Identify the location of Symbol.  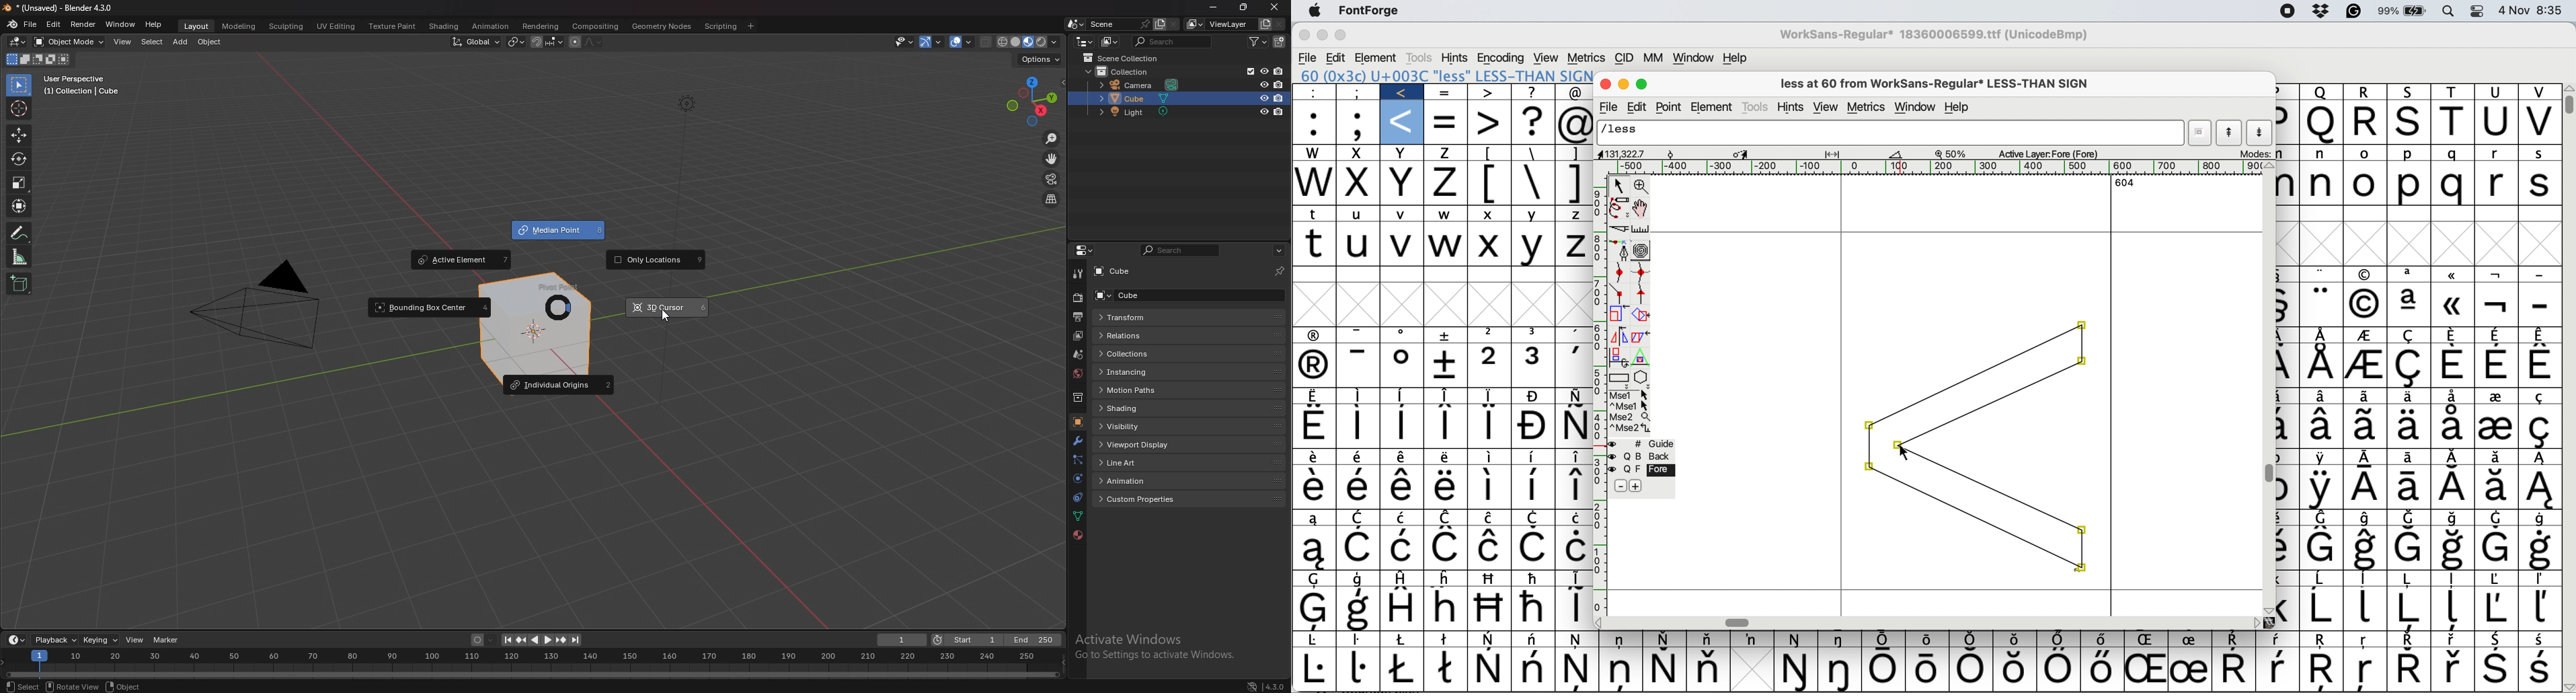
(1406, 639).